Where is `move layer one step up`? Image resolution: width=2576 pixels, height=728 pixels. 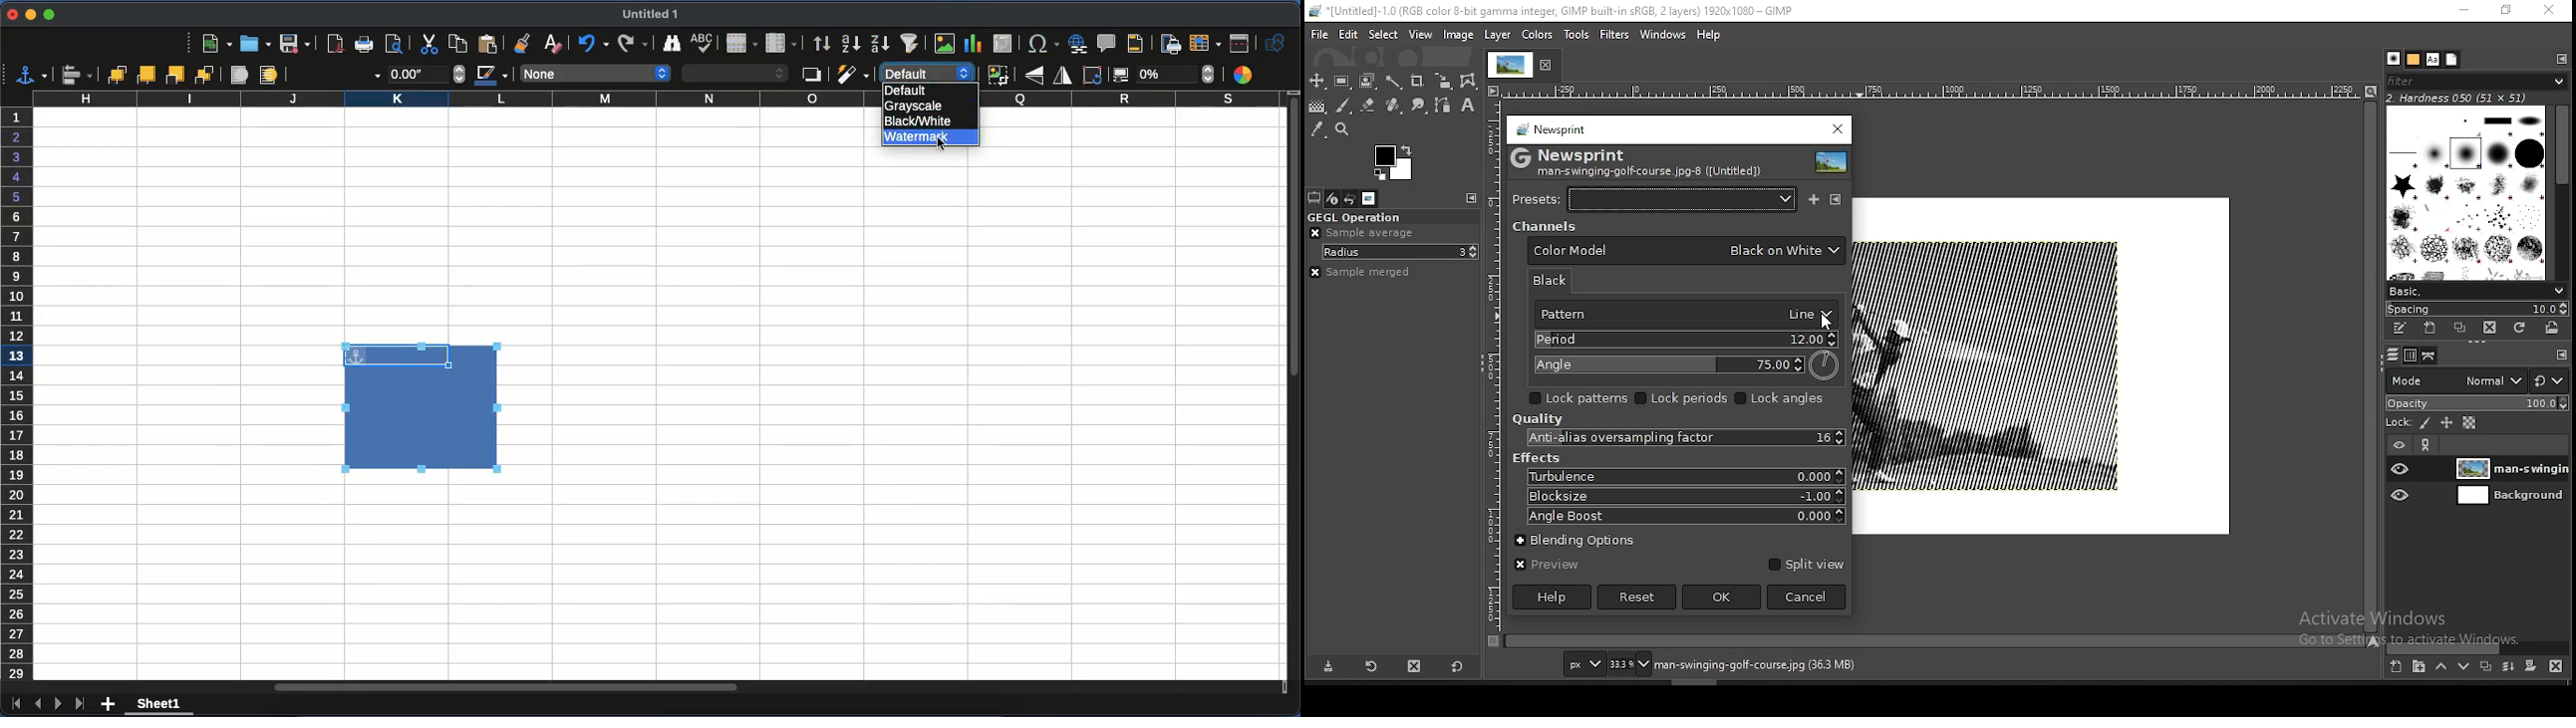 move layer one step up is located at coordinates (2440, 666).